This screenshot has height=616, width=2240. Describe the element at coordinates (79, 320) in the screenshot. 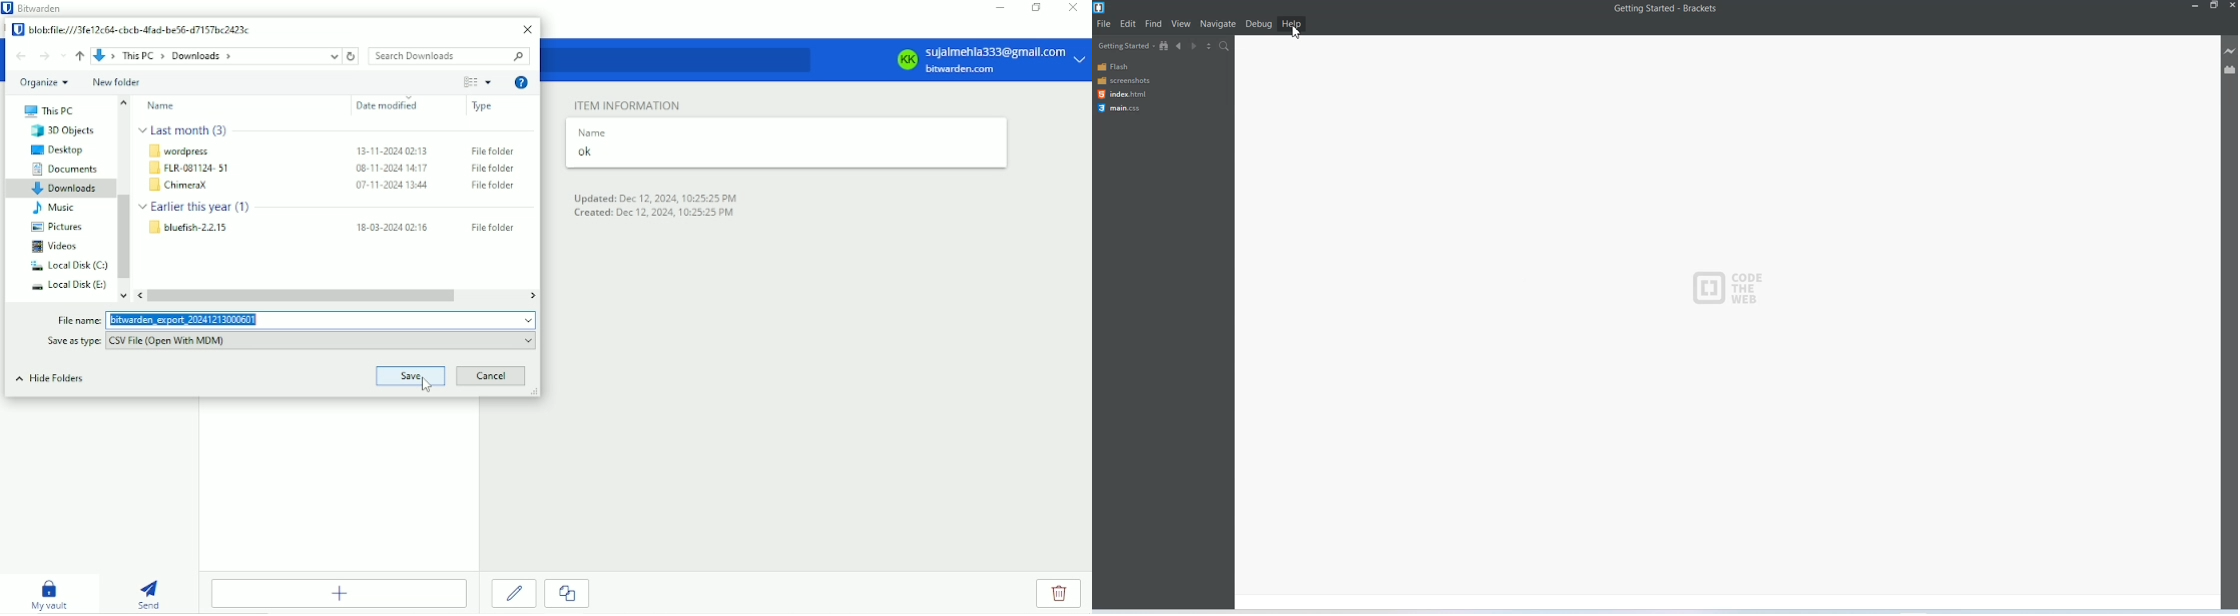

I see `File name` at that location.